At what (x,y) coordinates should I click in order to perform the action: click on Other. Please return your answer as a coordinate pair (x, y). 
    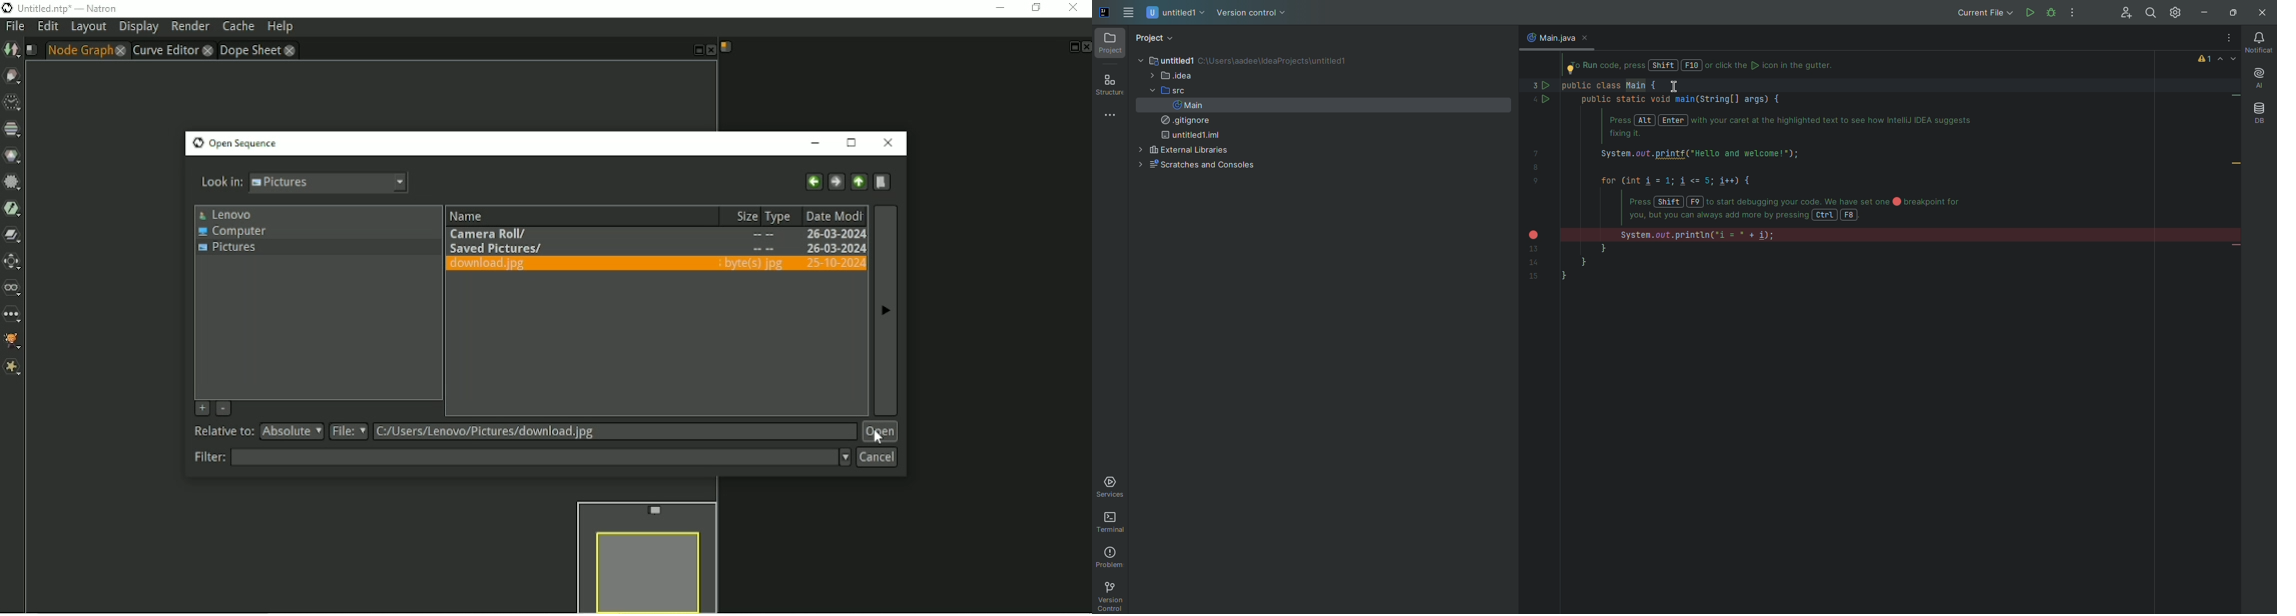
    Looking at the image, I should click on (13, 315).